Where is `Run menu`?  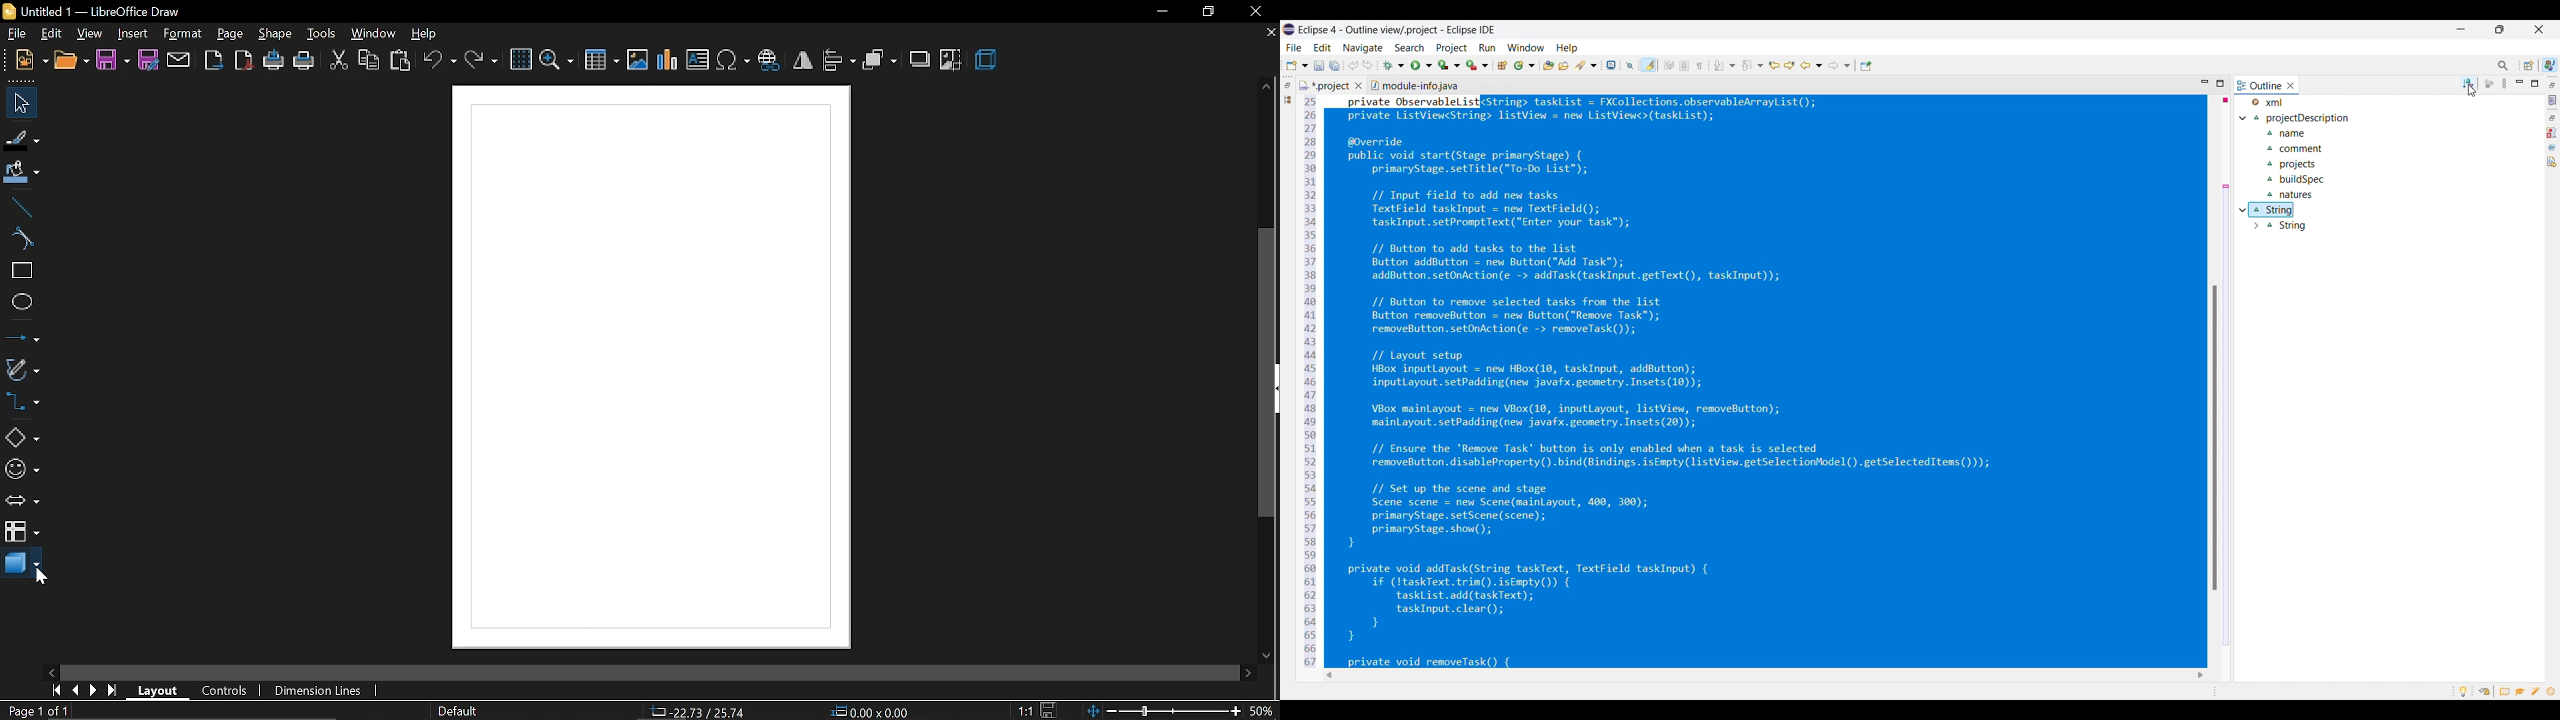
Run menu is located at coordinates (1487, 48).